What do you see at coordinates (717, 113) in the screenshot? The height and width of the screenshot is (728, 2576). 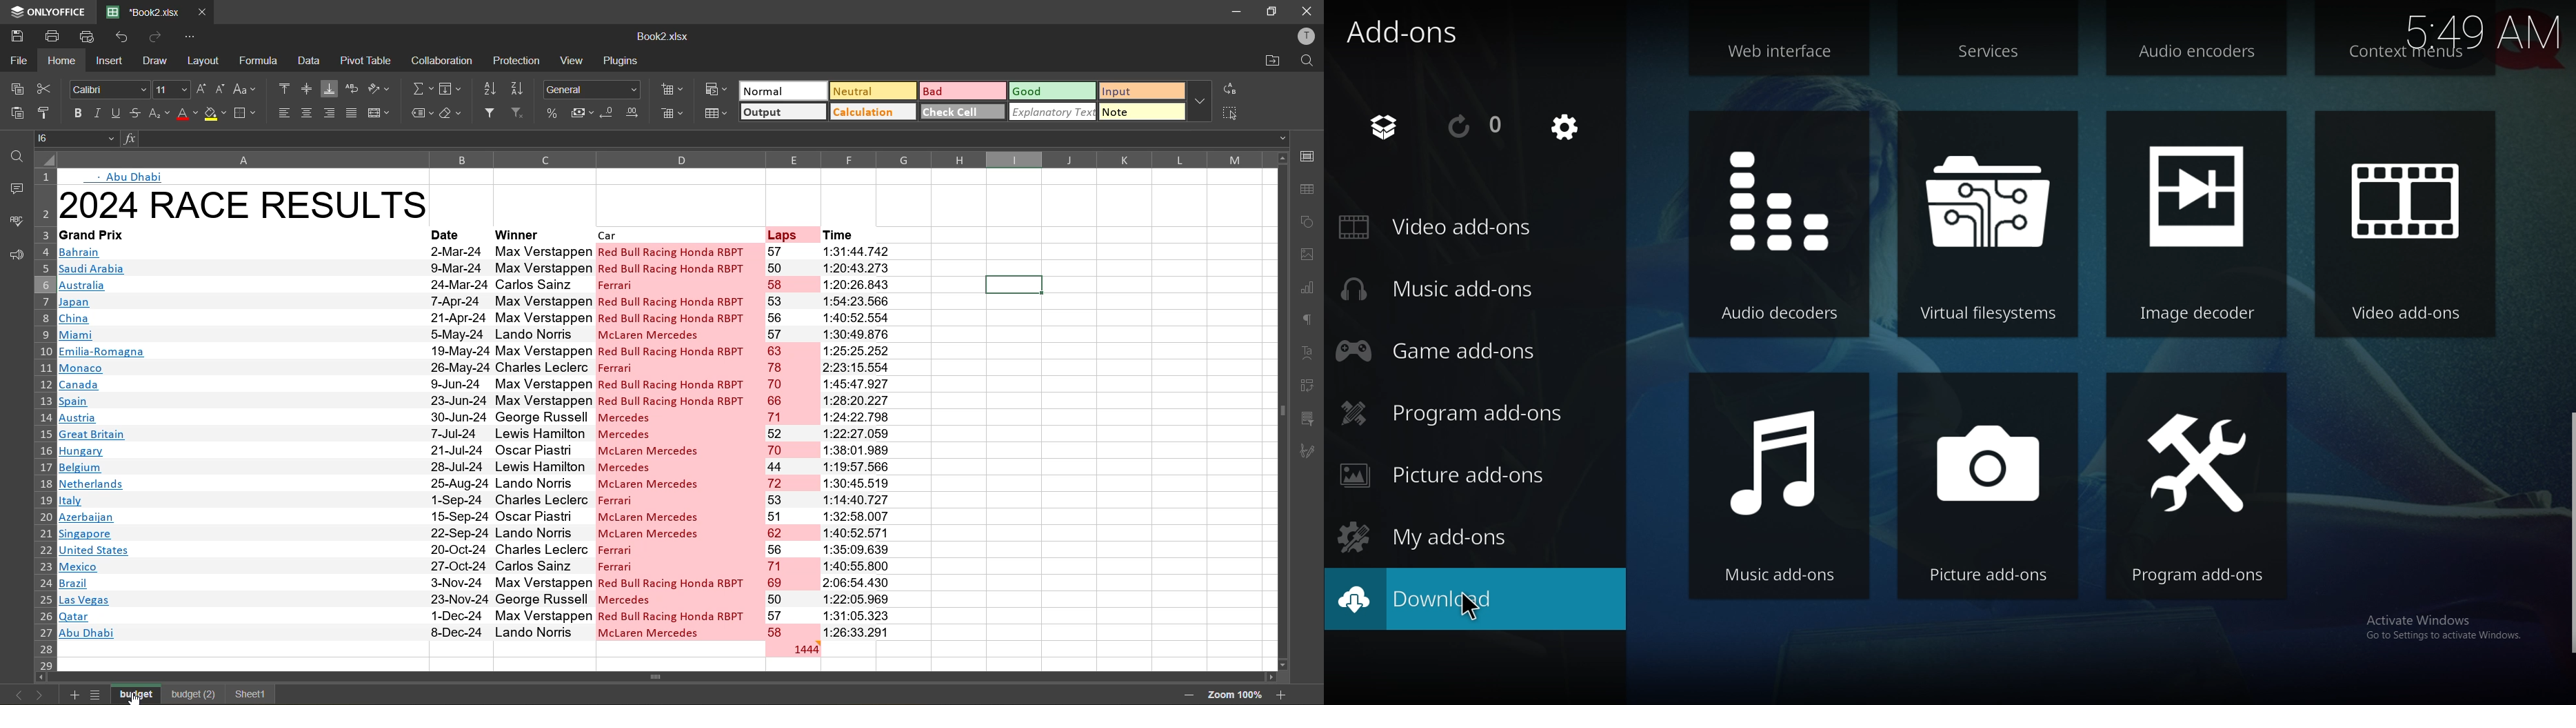 I see `format as table` at bounding box center [717, 113].